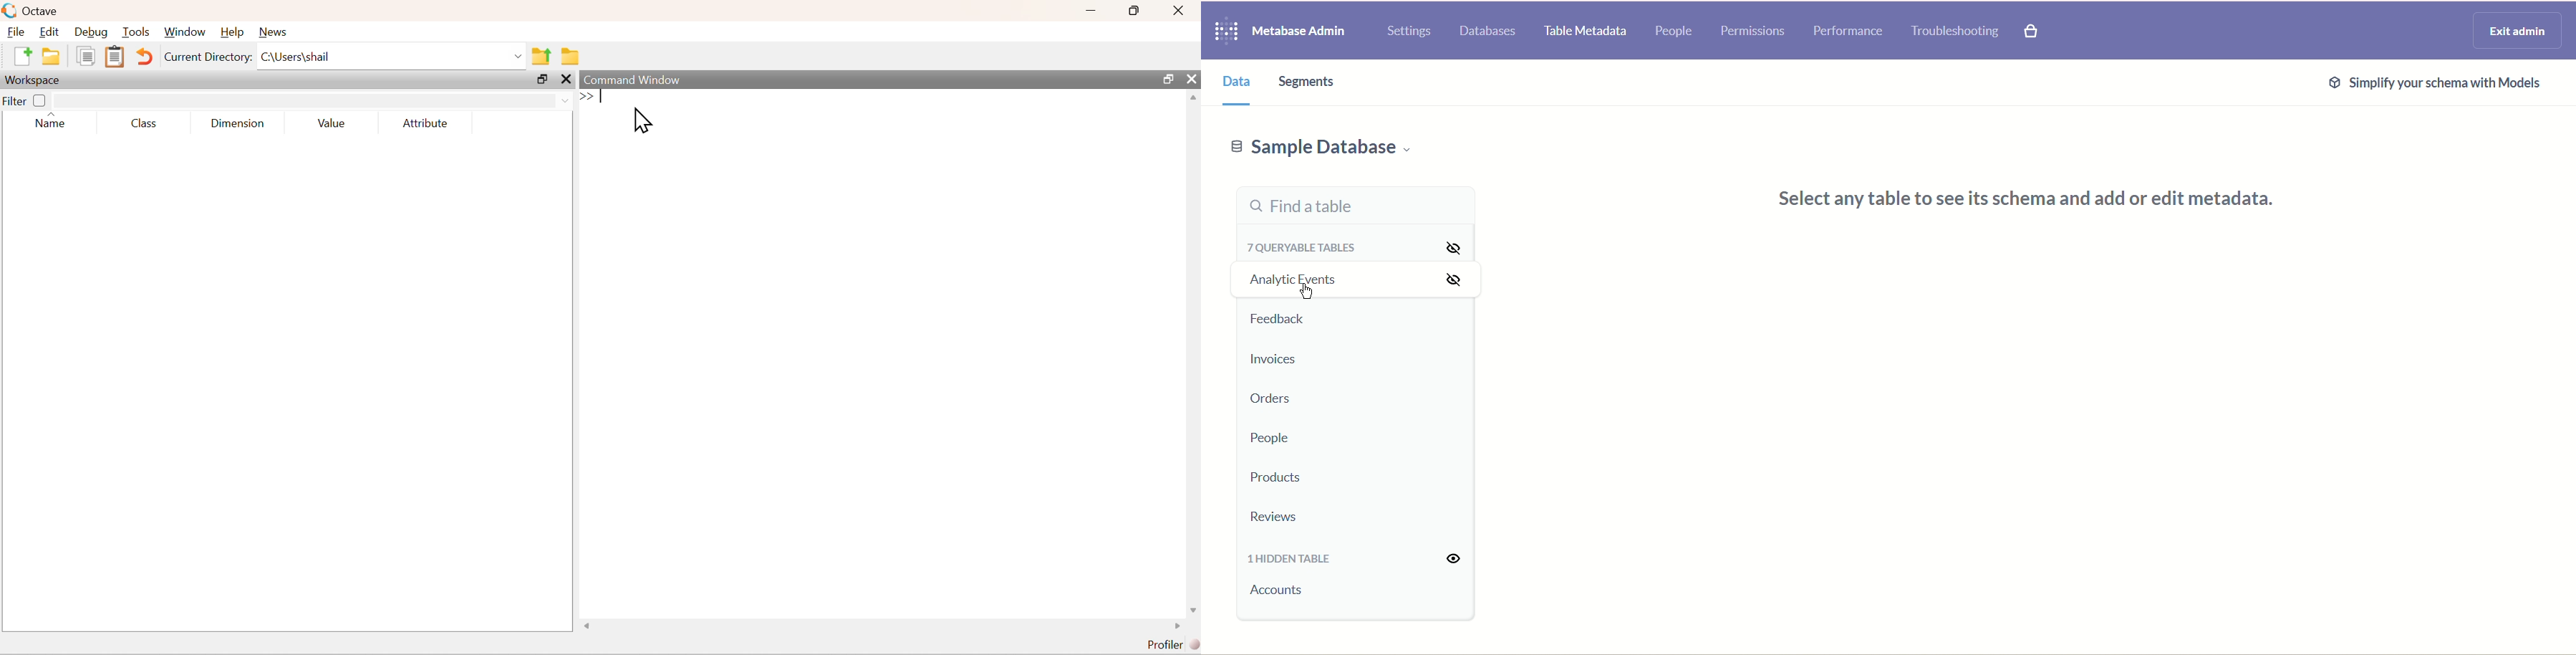 The image size is (2576, 672). What do you see at coordinates (1490, 32) in the screenshot?
I see `database` at bounding box center [1490, 32].